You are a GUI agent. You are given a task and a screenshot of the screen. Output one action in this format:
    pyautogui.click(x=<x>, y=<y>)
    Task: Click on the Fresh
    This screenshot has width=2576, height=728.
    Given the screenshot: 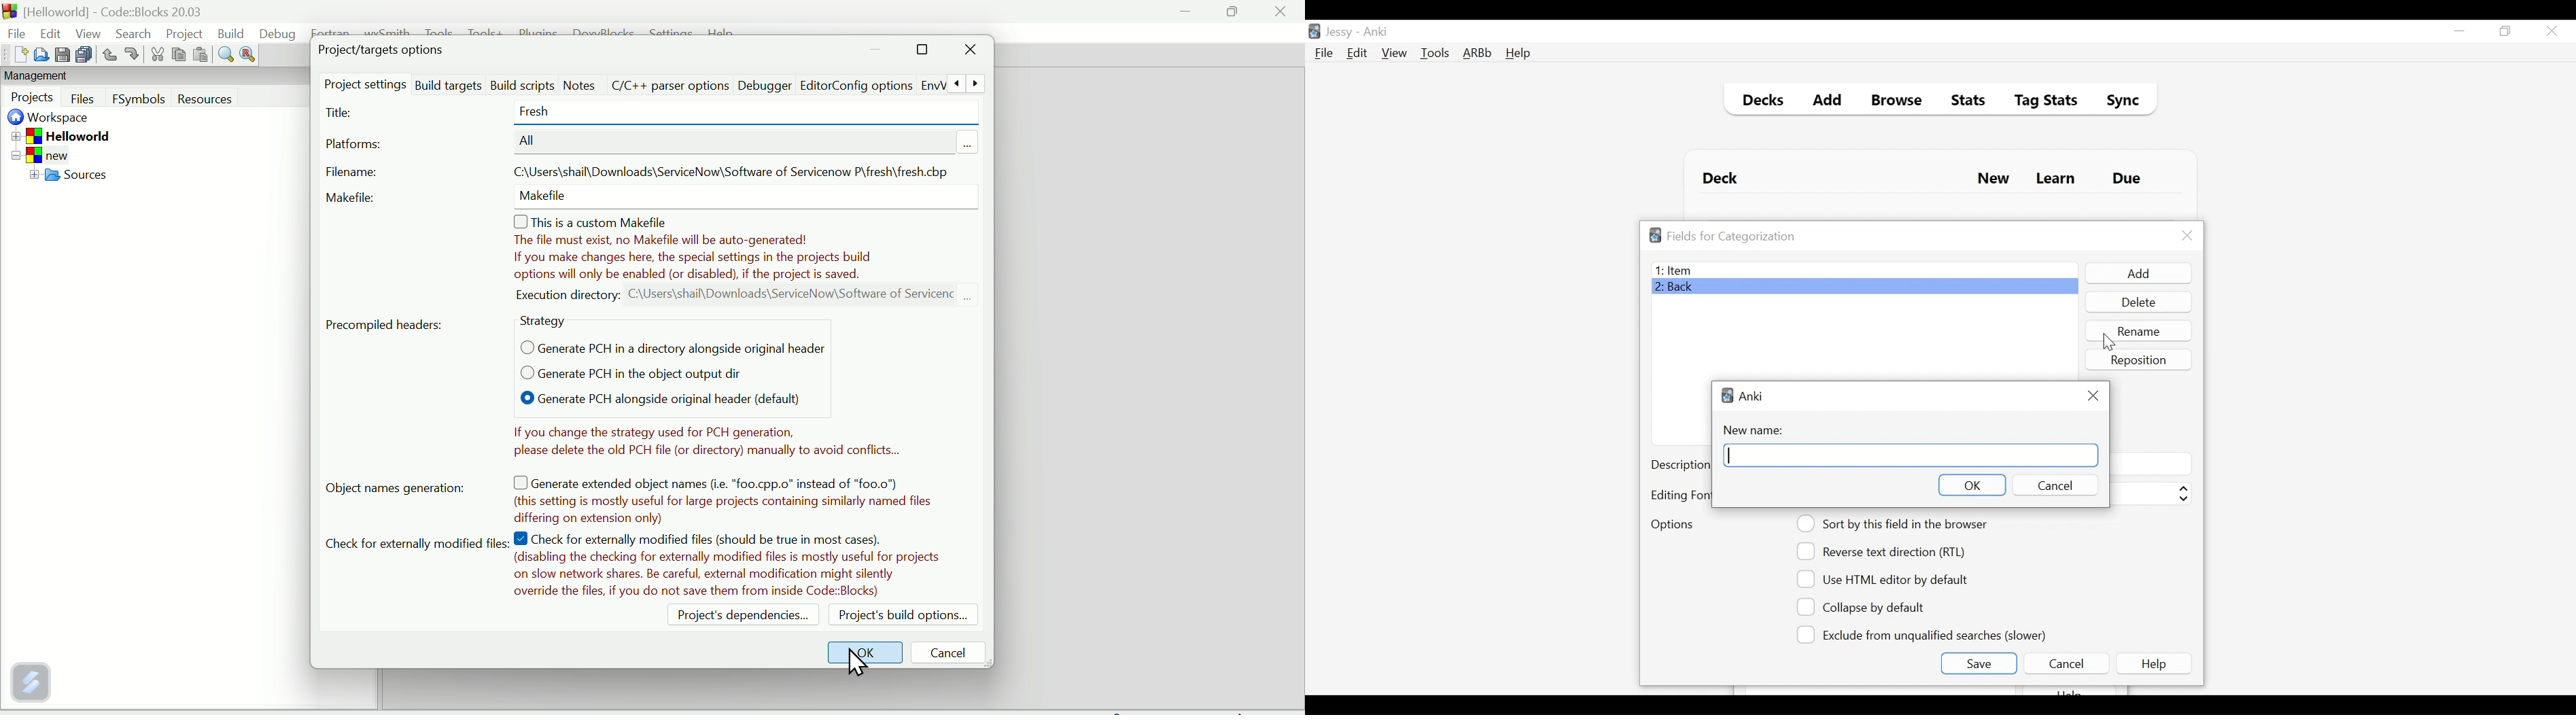 What is the action you would take?
    pyautogui.click(x=554, y=113)
    